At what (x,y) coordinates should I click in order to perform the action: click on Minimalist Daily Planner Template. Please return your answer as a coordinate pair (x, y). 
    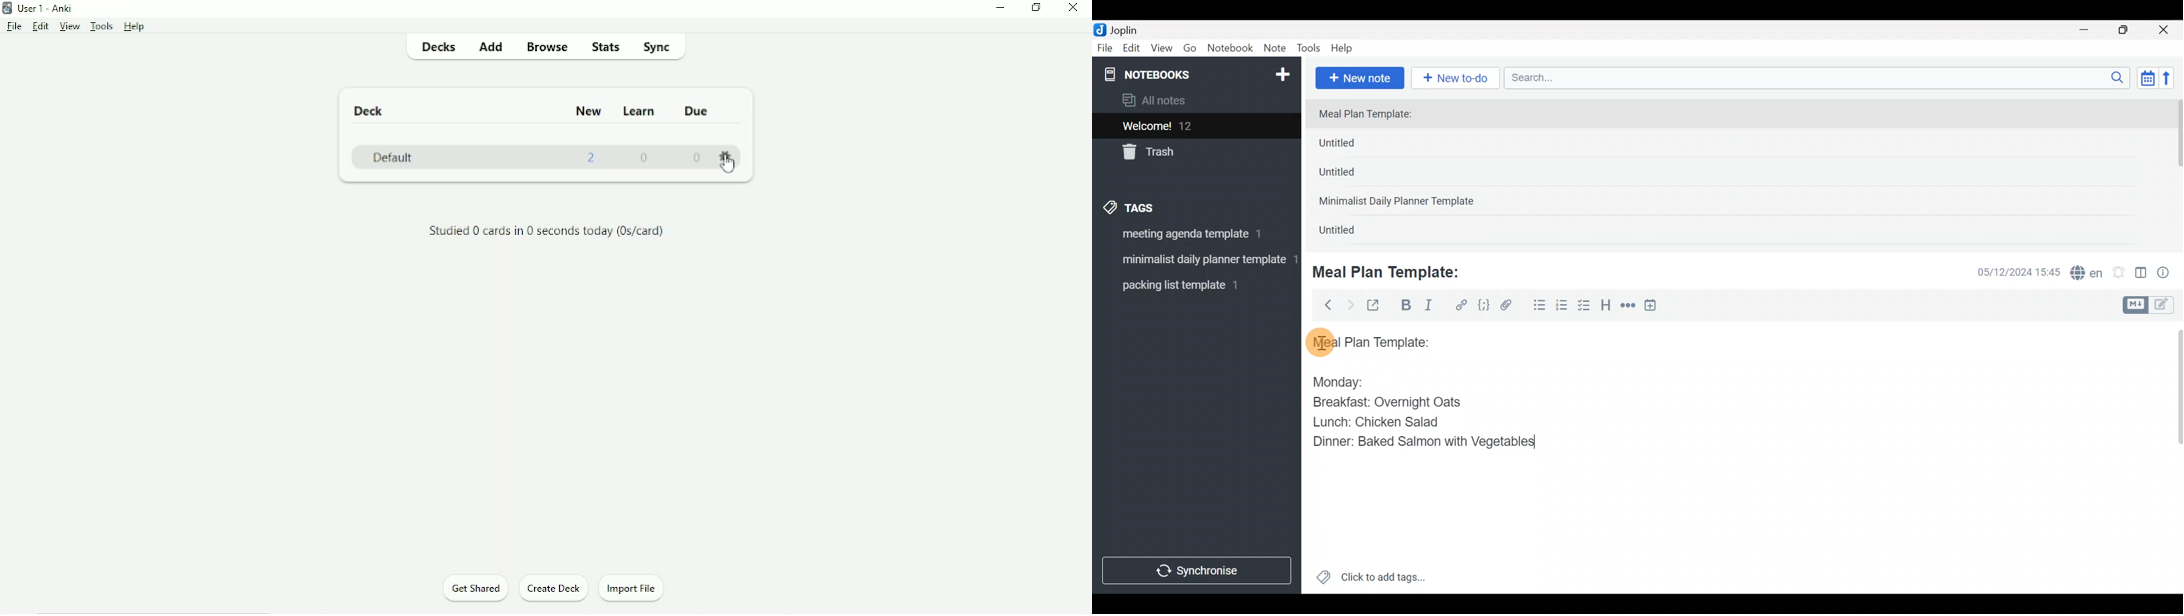
    Looking at the image, I should click on (1400, 202).